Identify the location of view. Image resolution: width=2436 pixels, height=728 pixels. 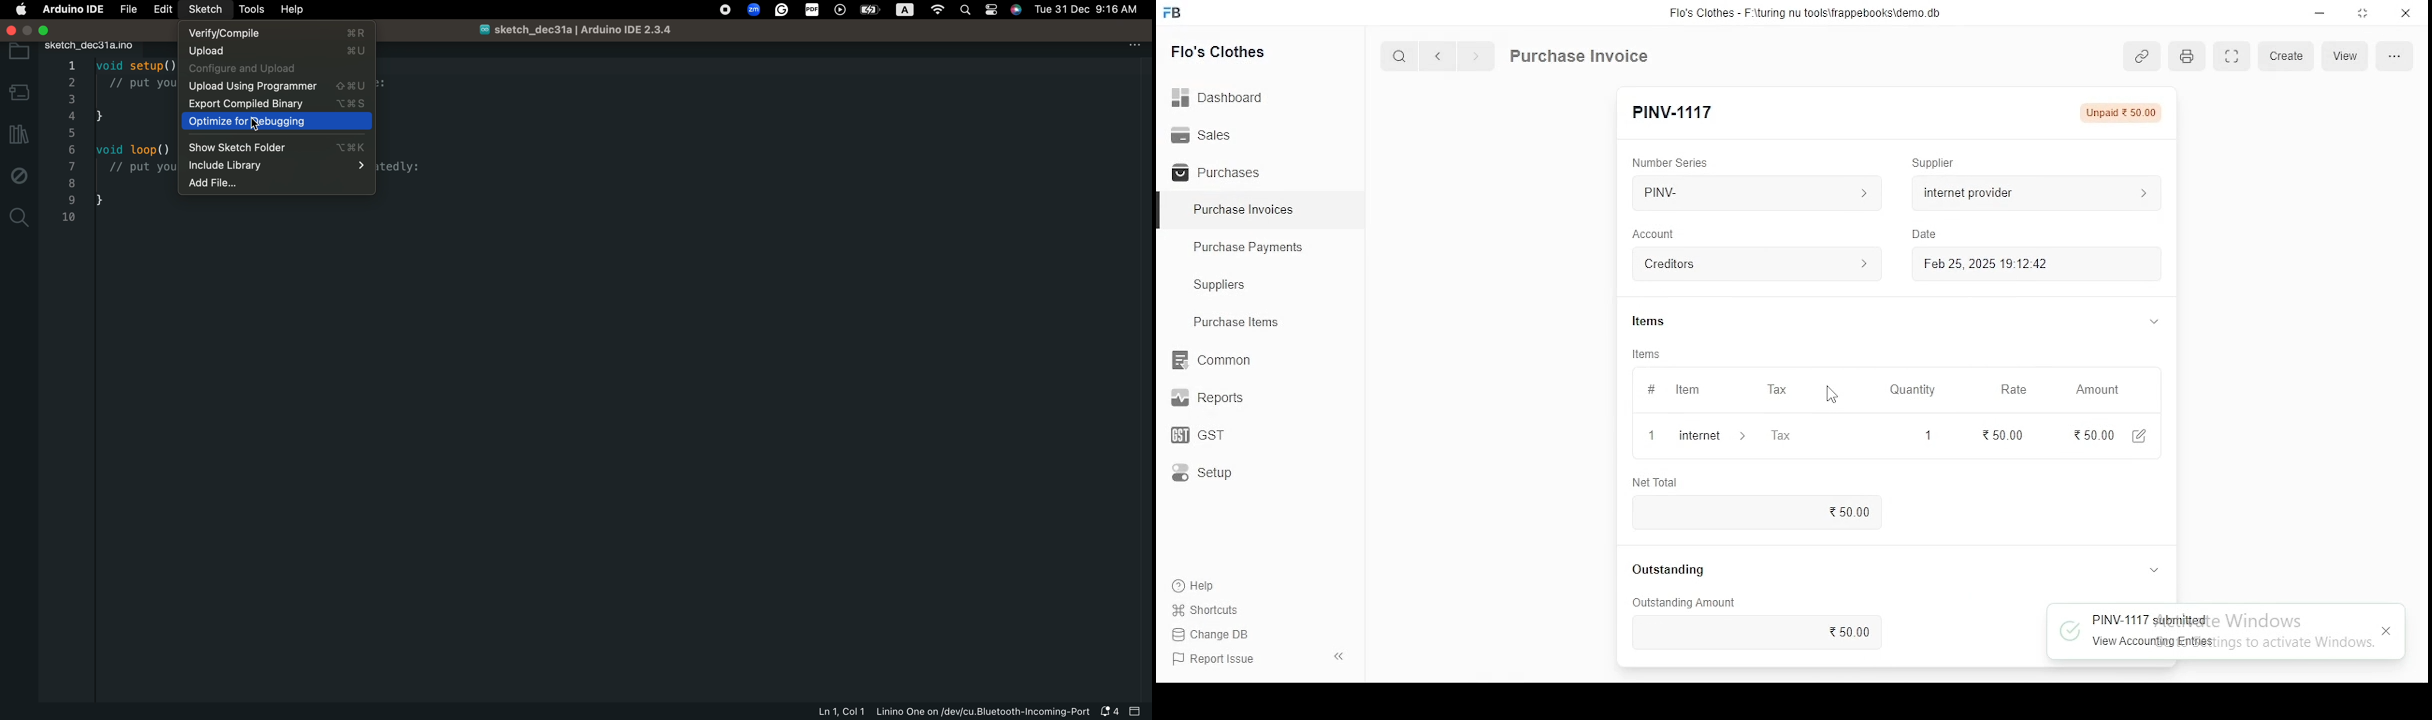
(2344, 57).